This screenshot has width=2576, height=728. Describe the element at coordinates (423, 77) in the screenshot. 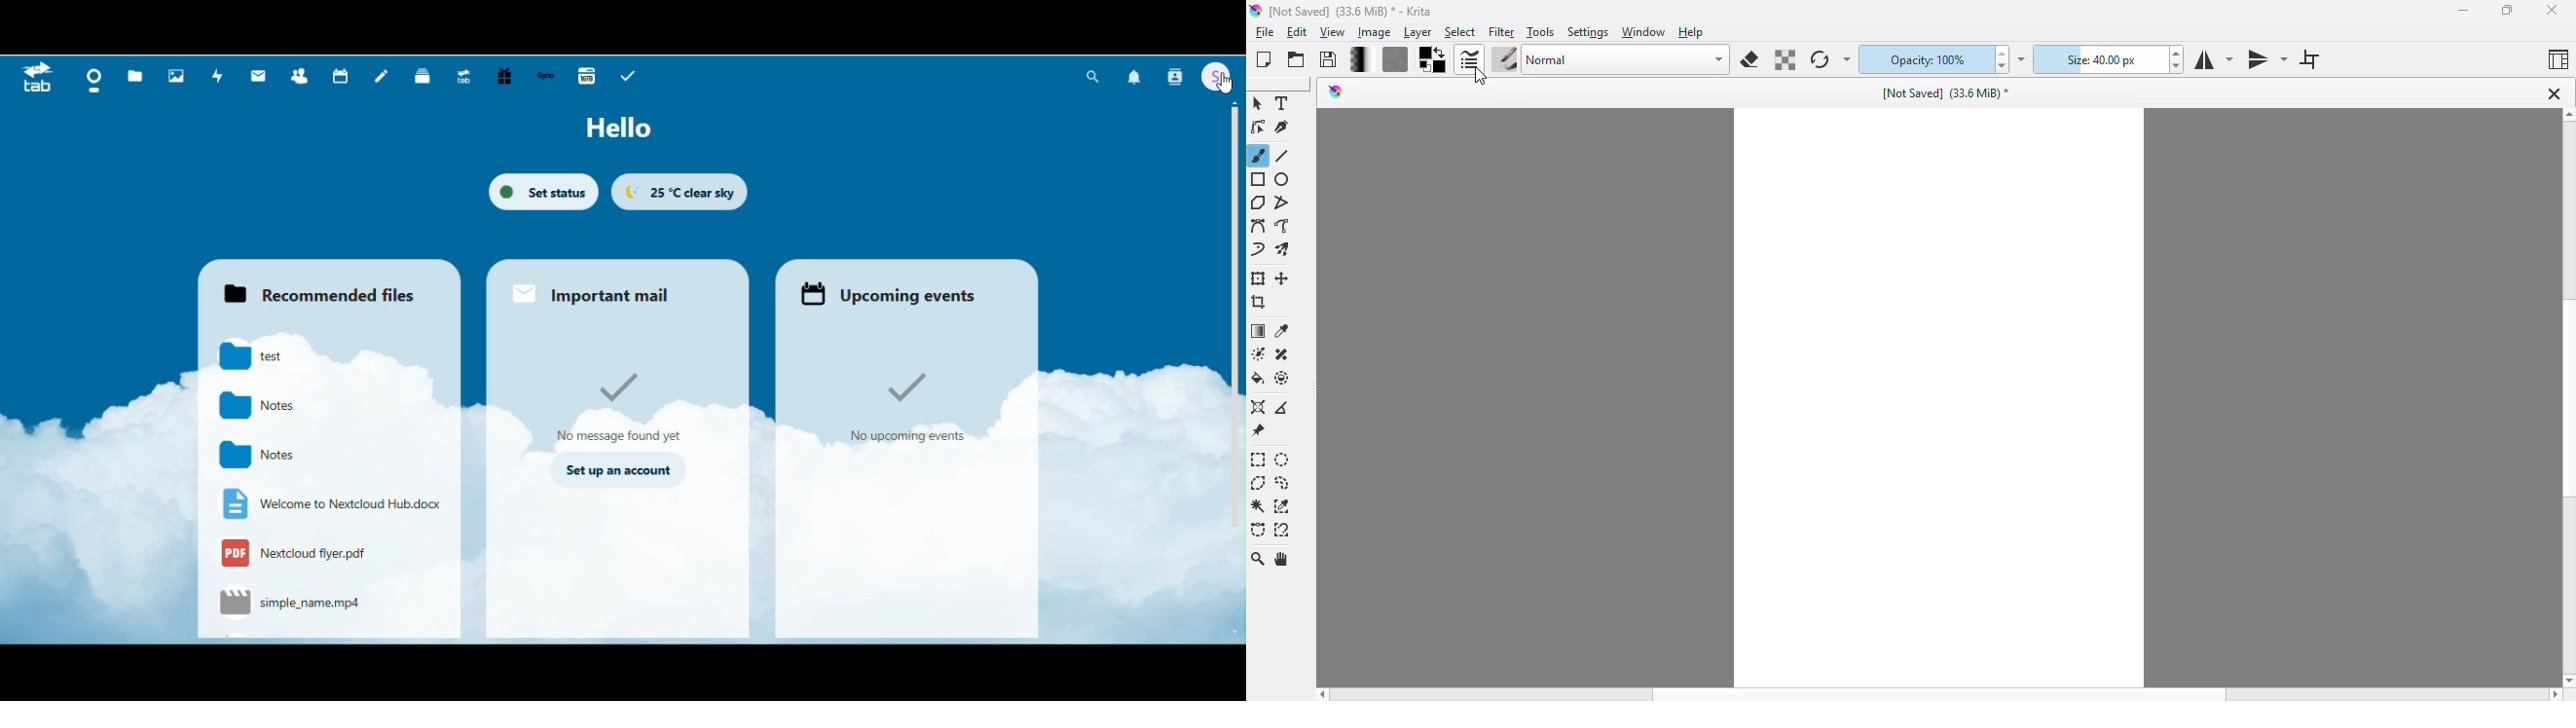

I see `deck` at that location.